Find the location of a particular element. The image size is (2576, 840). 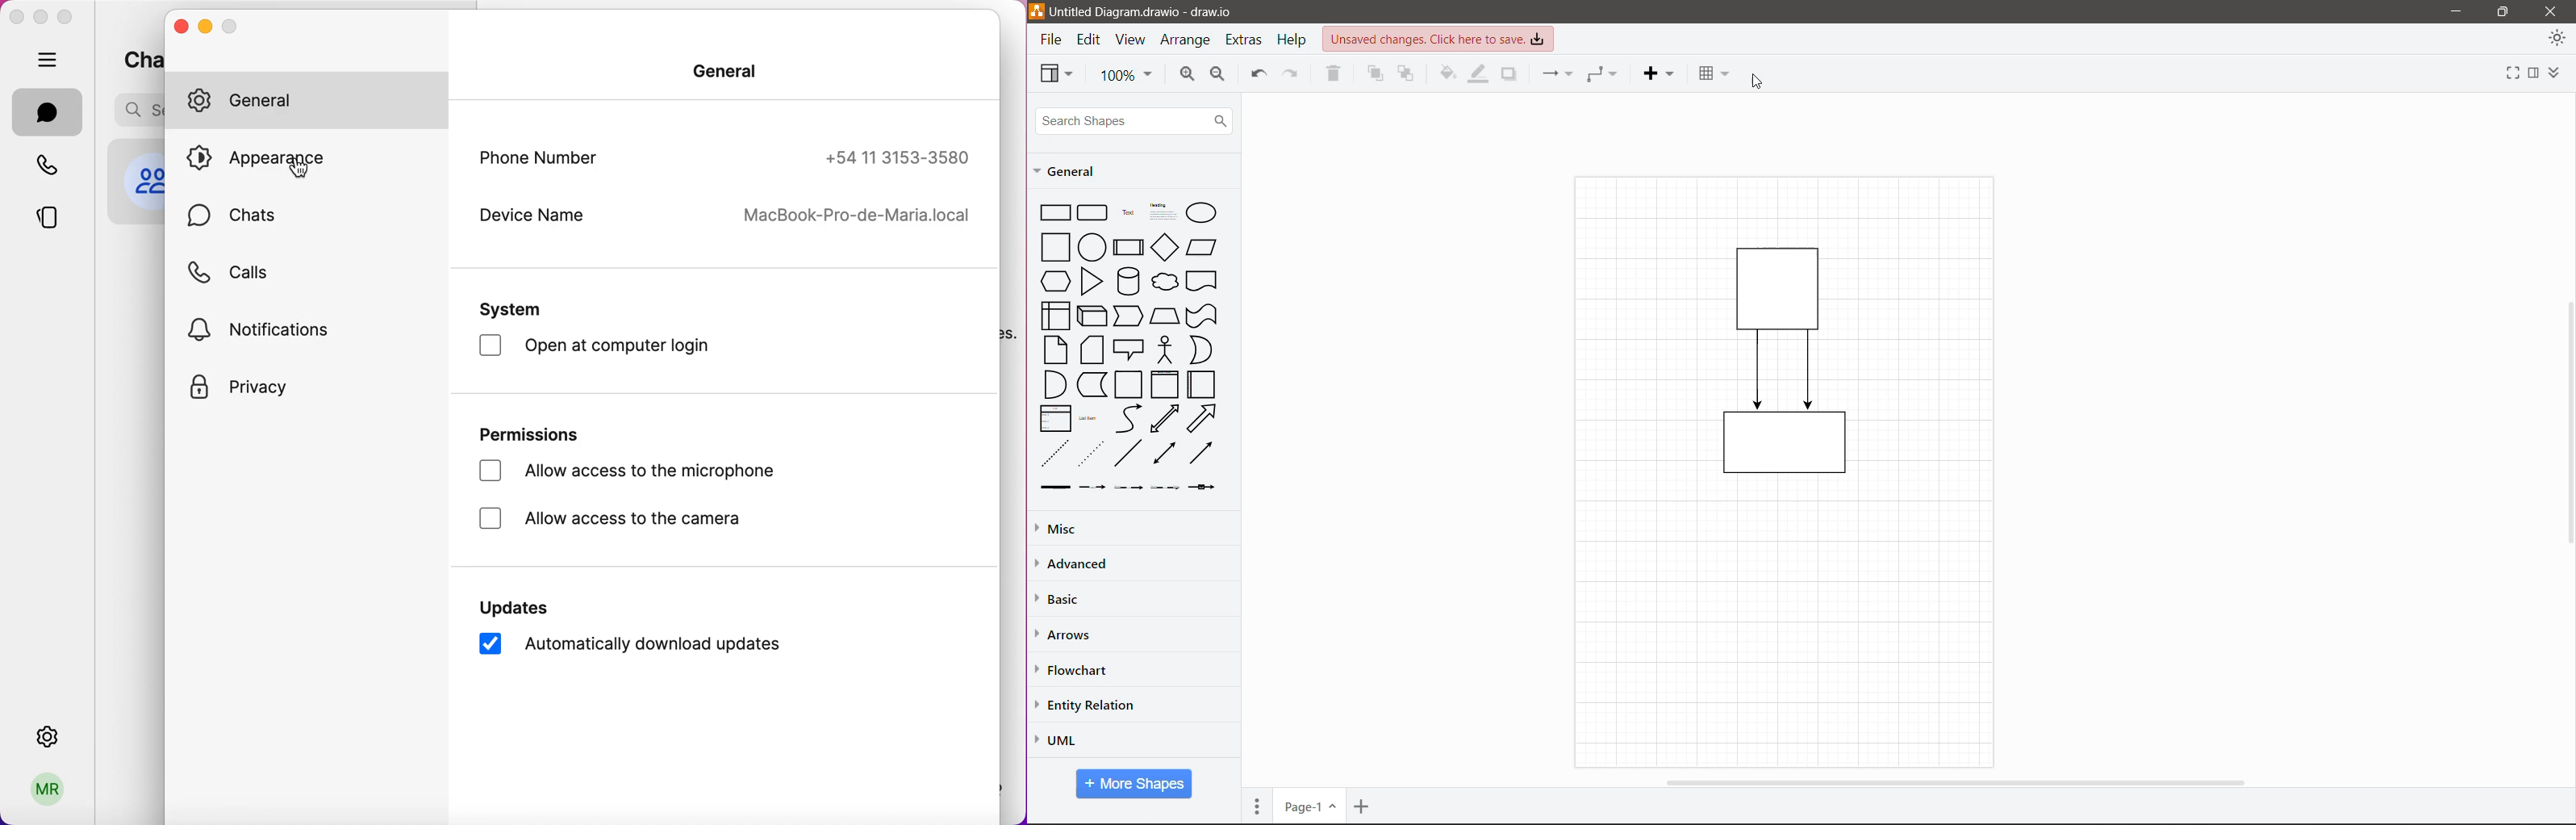

device name is located at coordinates (712, 222).